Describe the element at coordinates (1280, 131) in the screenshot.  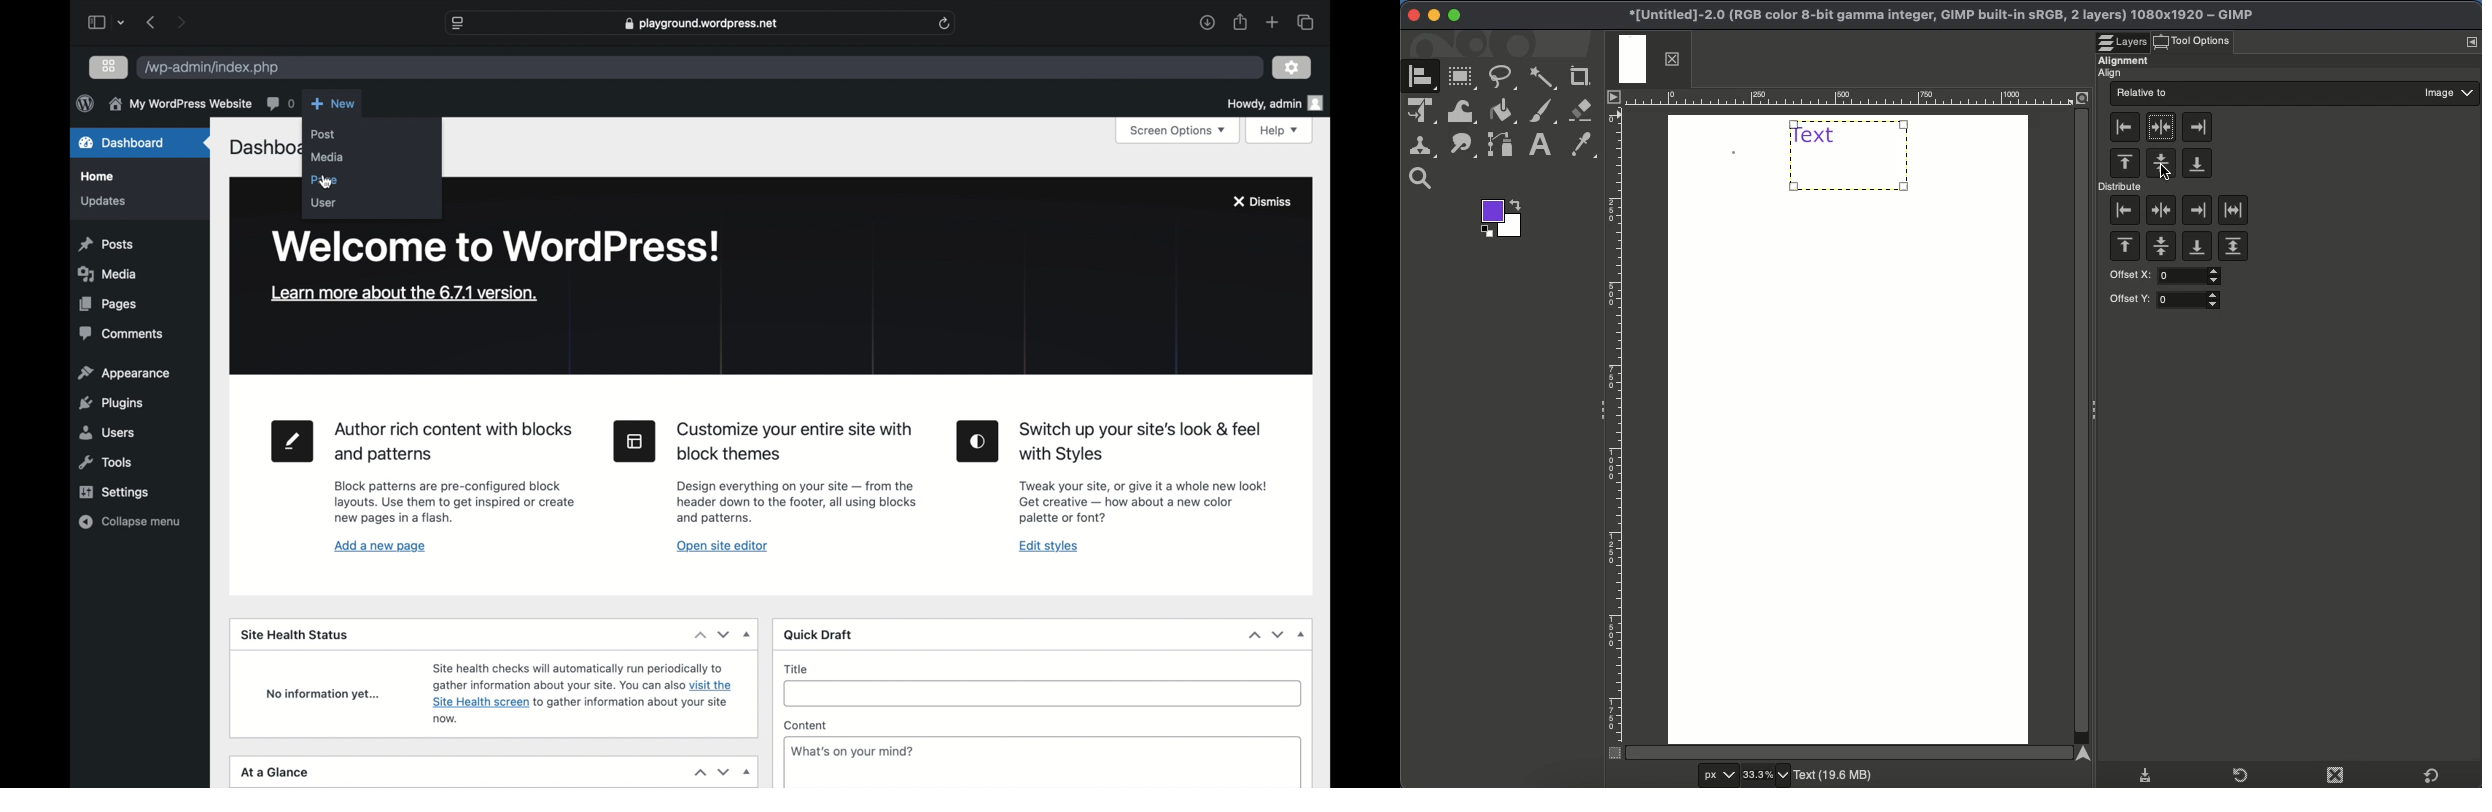
I see `help` at that location.